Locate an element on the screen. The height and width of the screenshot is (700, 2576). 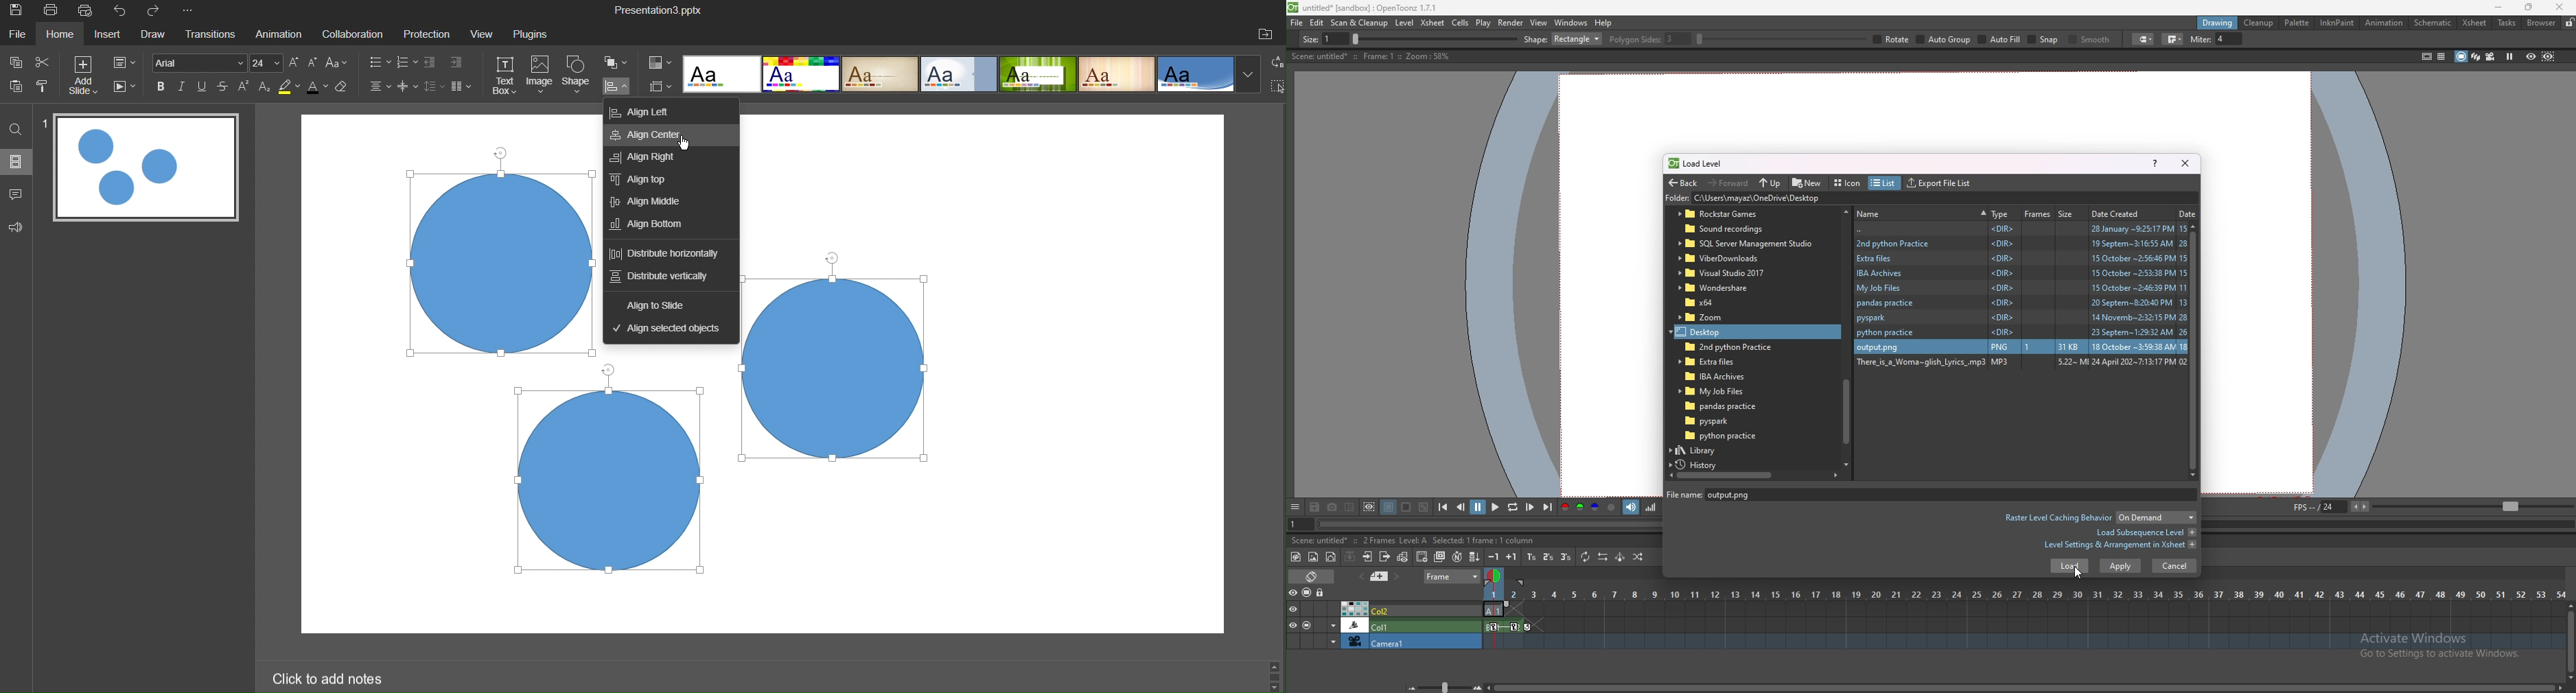
lock is located at coordinates (2569, 22).